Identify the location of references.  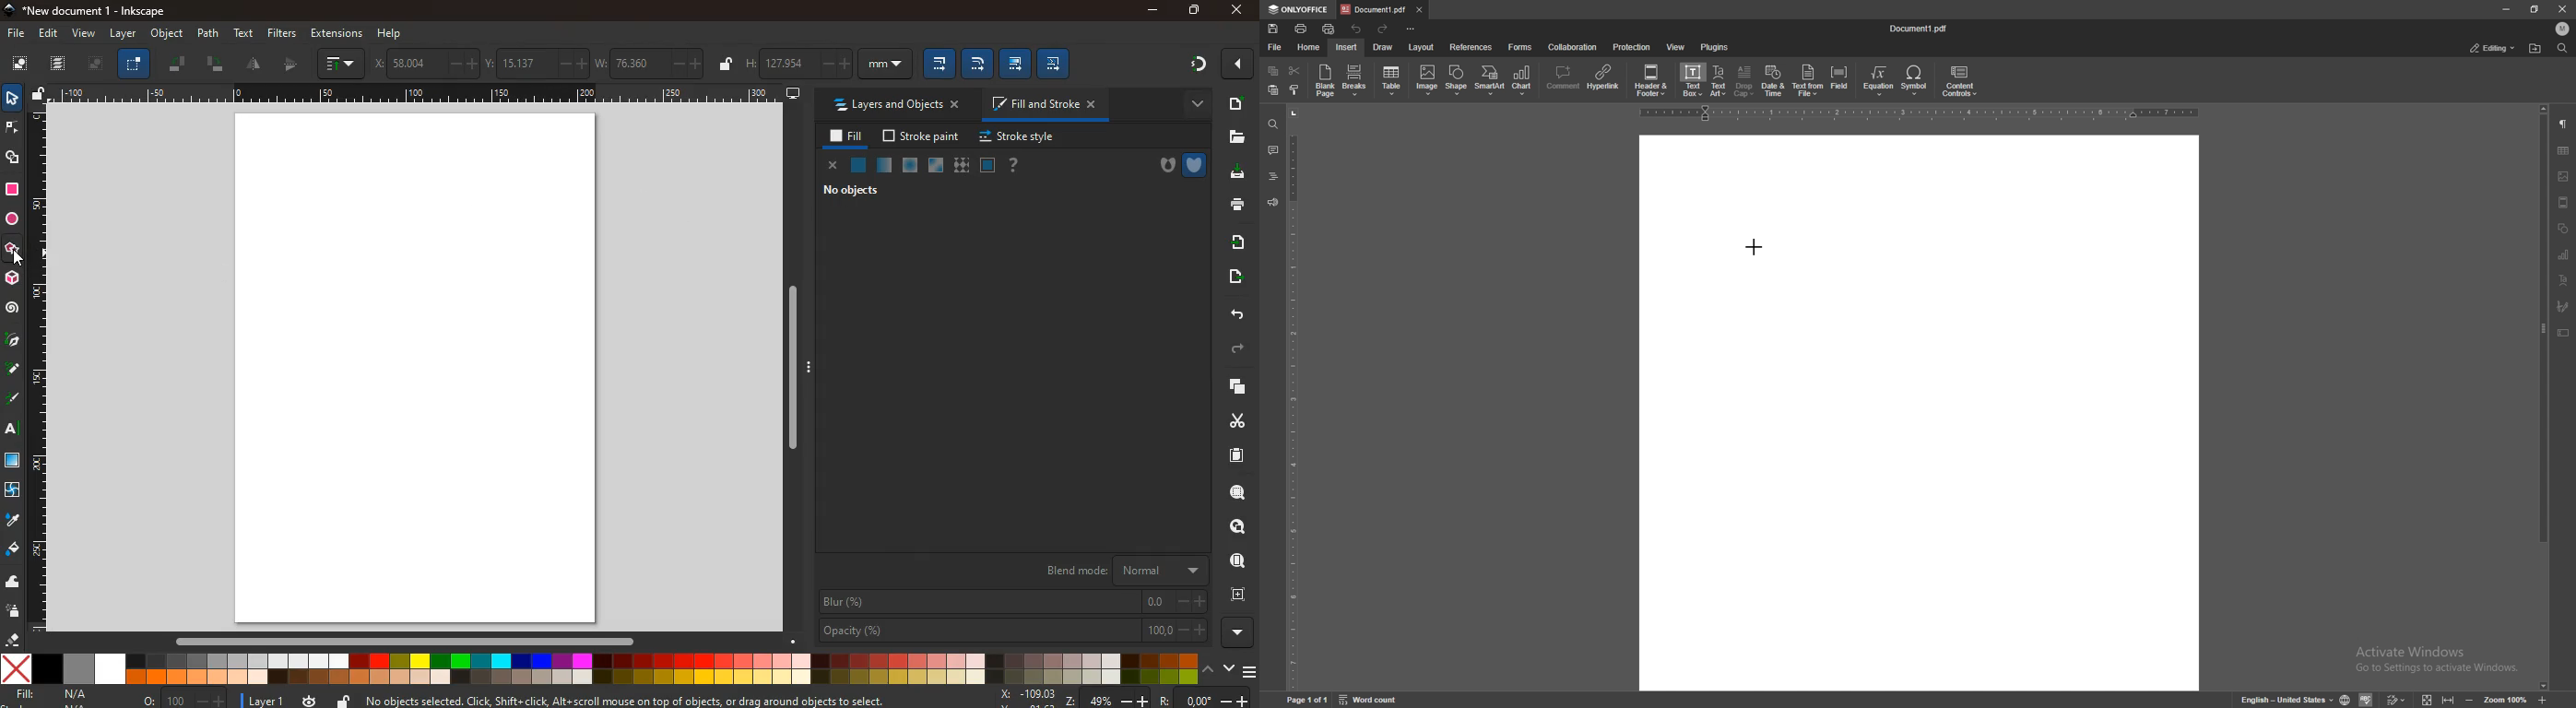
(1471, 47).